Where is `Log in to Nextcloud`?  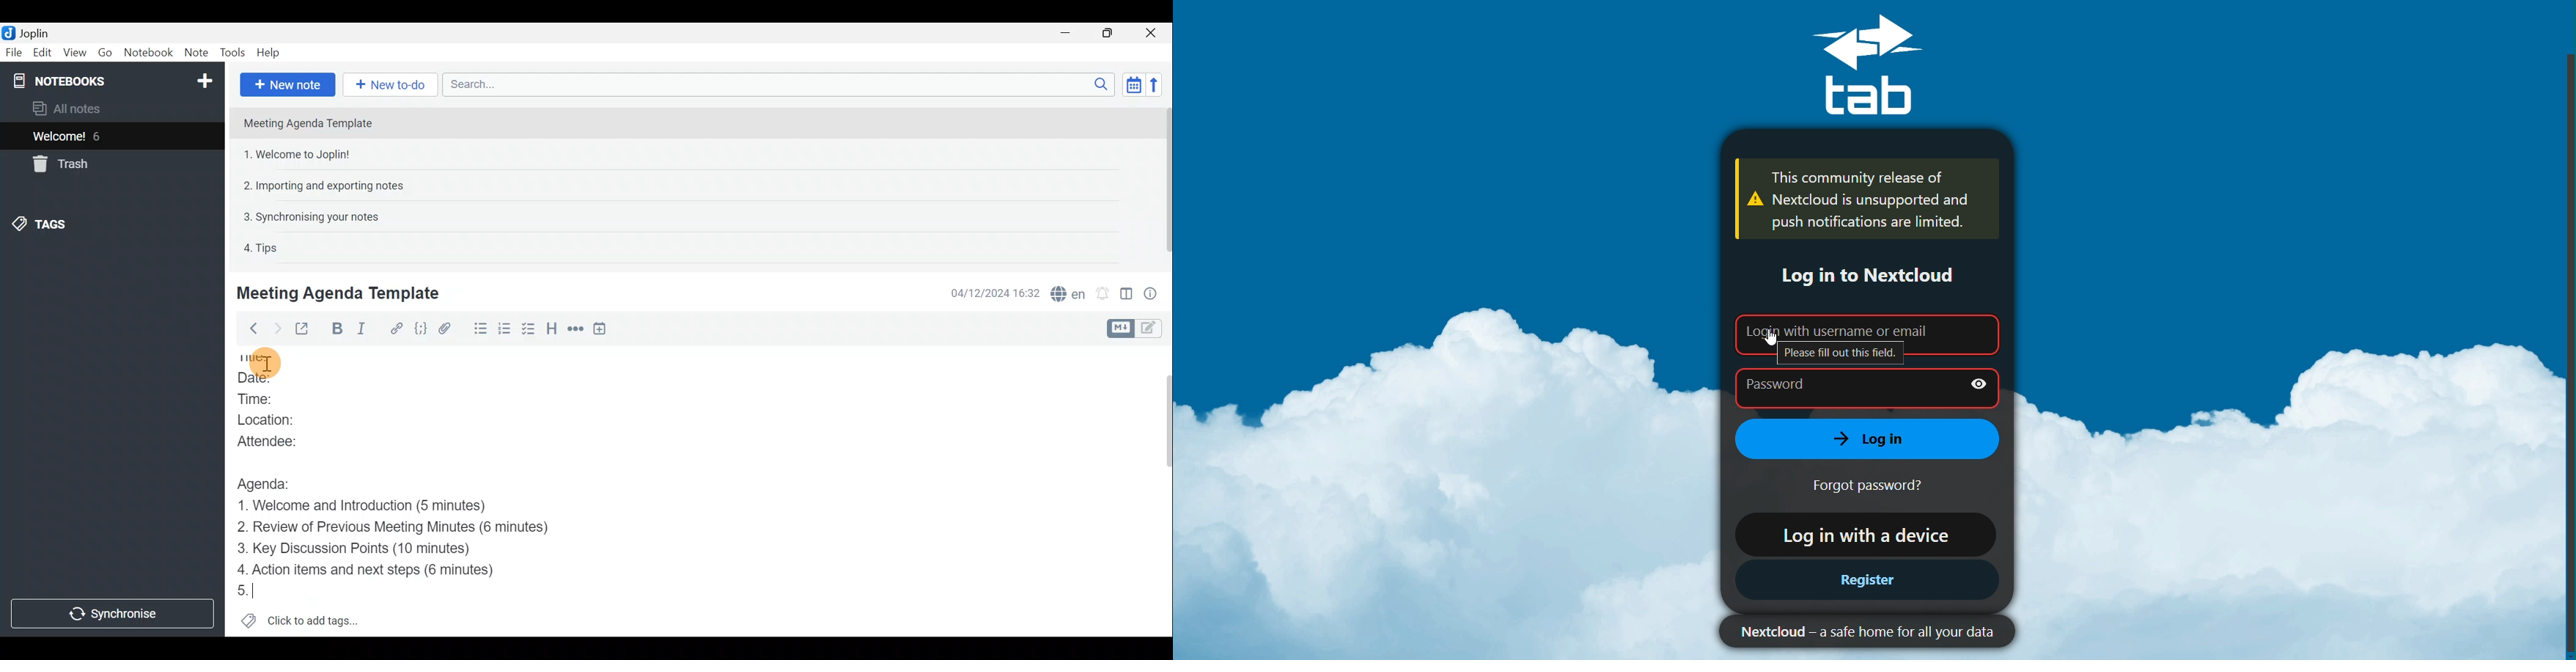
Log in to Nextcloud is located at coordinates (1857, 273).